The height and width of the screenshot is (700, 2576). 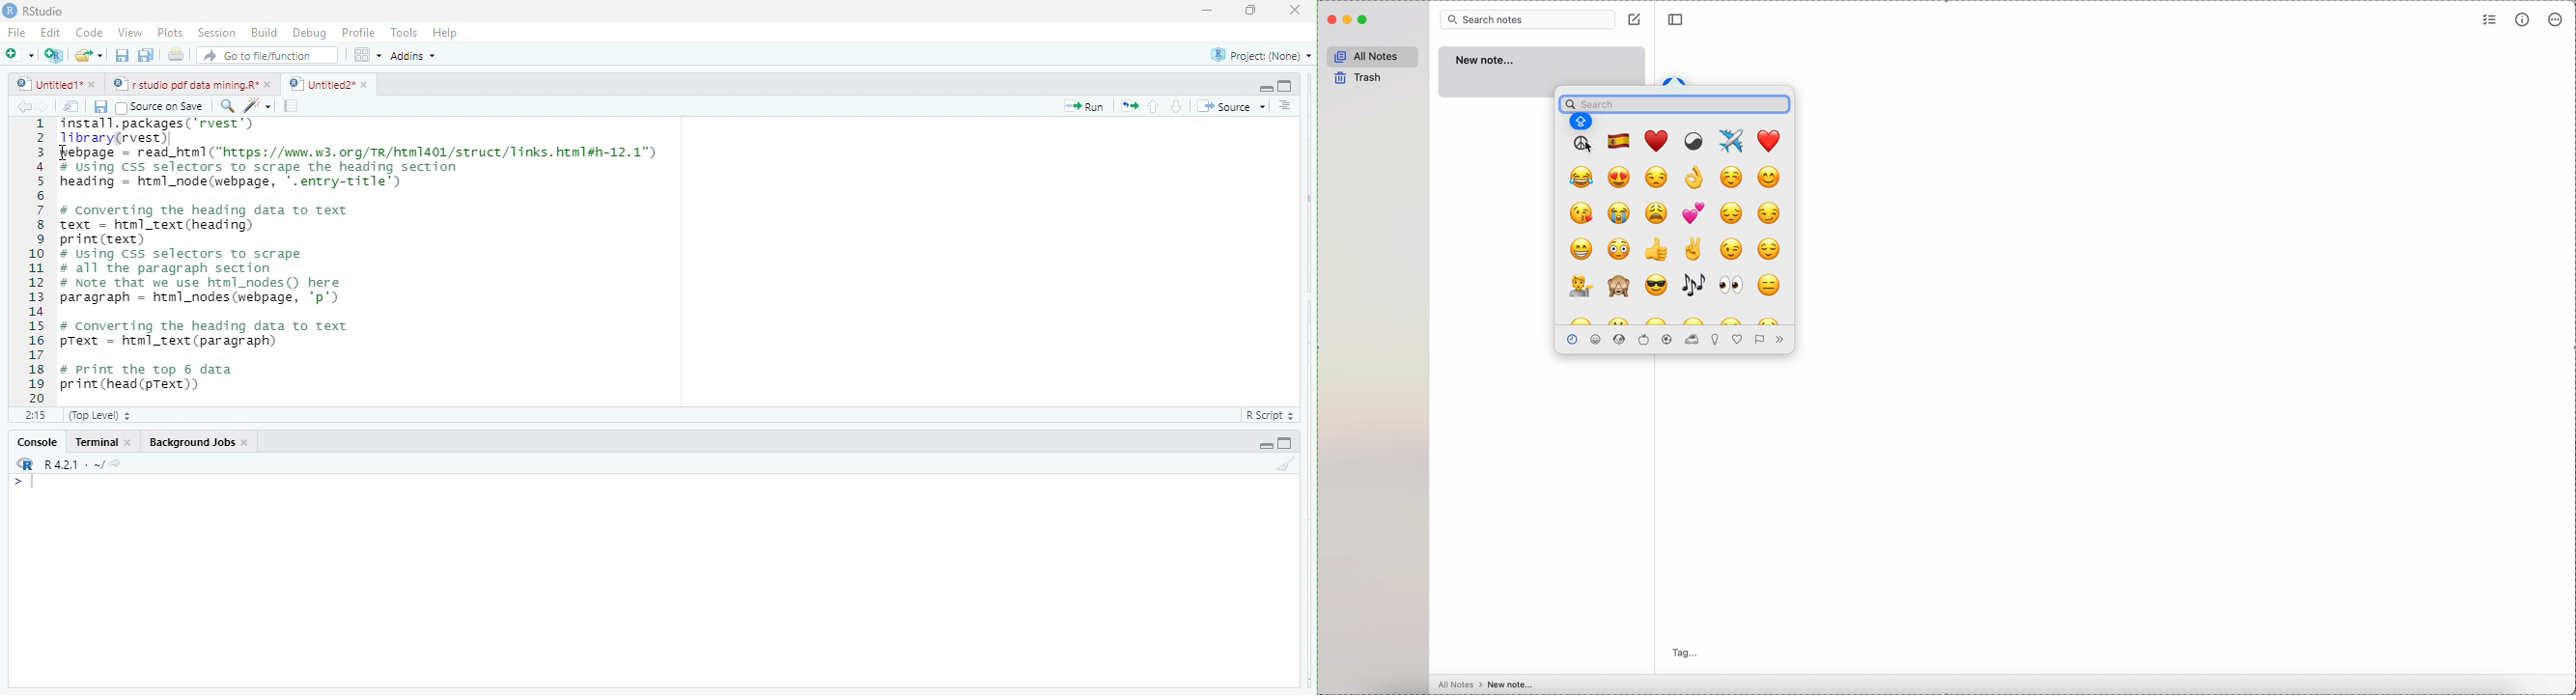 I want to click on search bar, so click(x=1675, y=101).